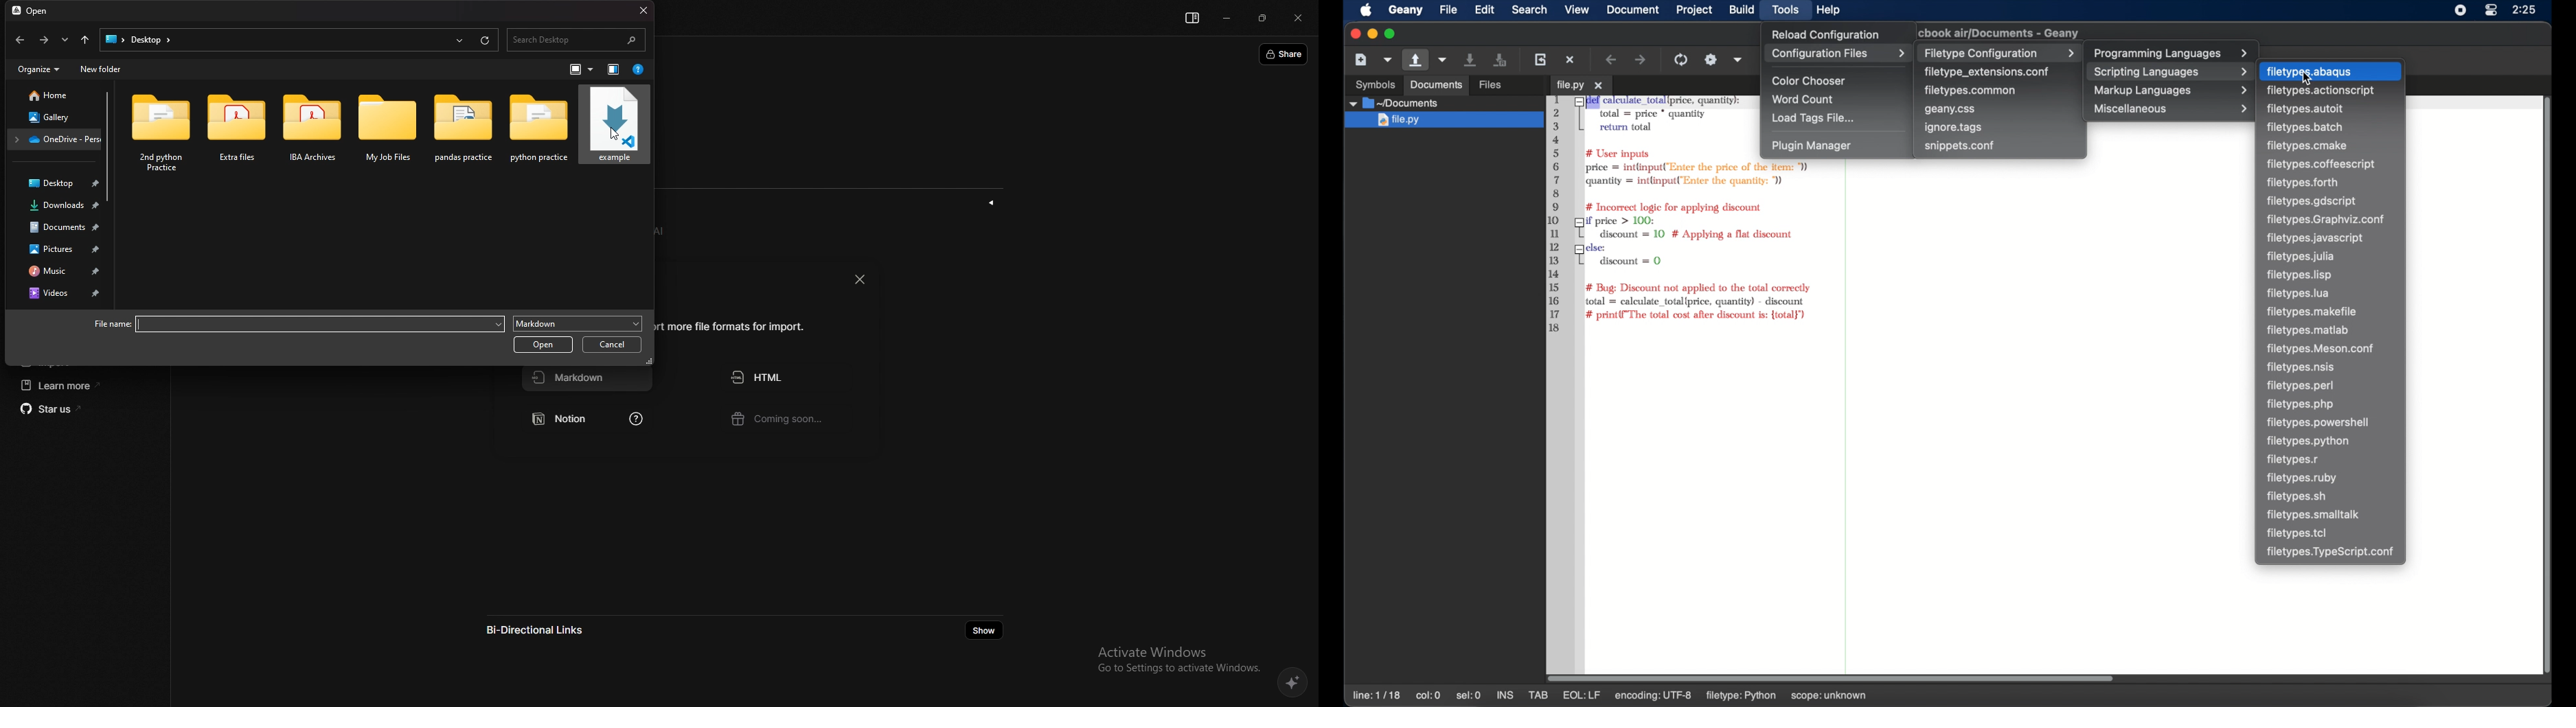 This screenshot has height=728, width=2576. What do you see at coordinates (788, 378) in the screenshot?
I see `html` at bounding box center [788, 378].